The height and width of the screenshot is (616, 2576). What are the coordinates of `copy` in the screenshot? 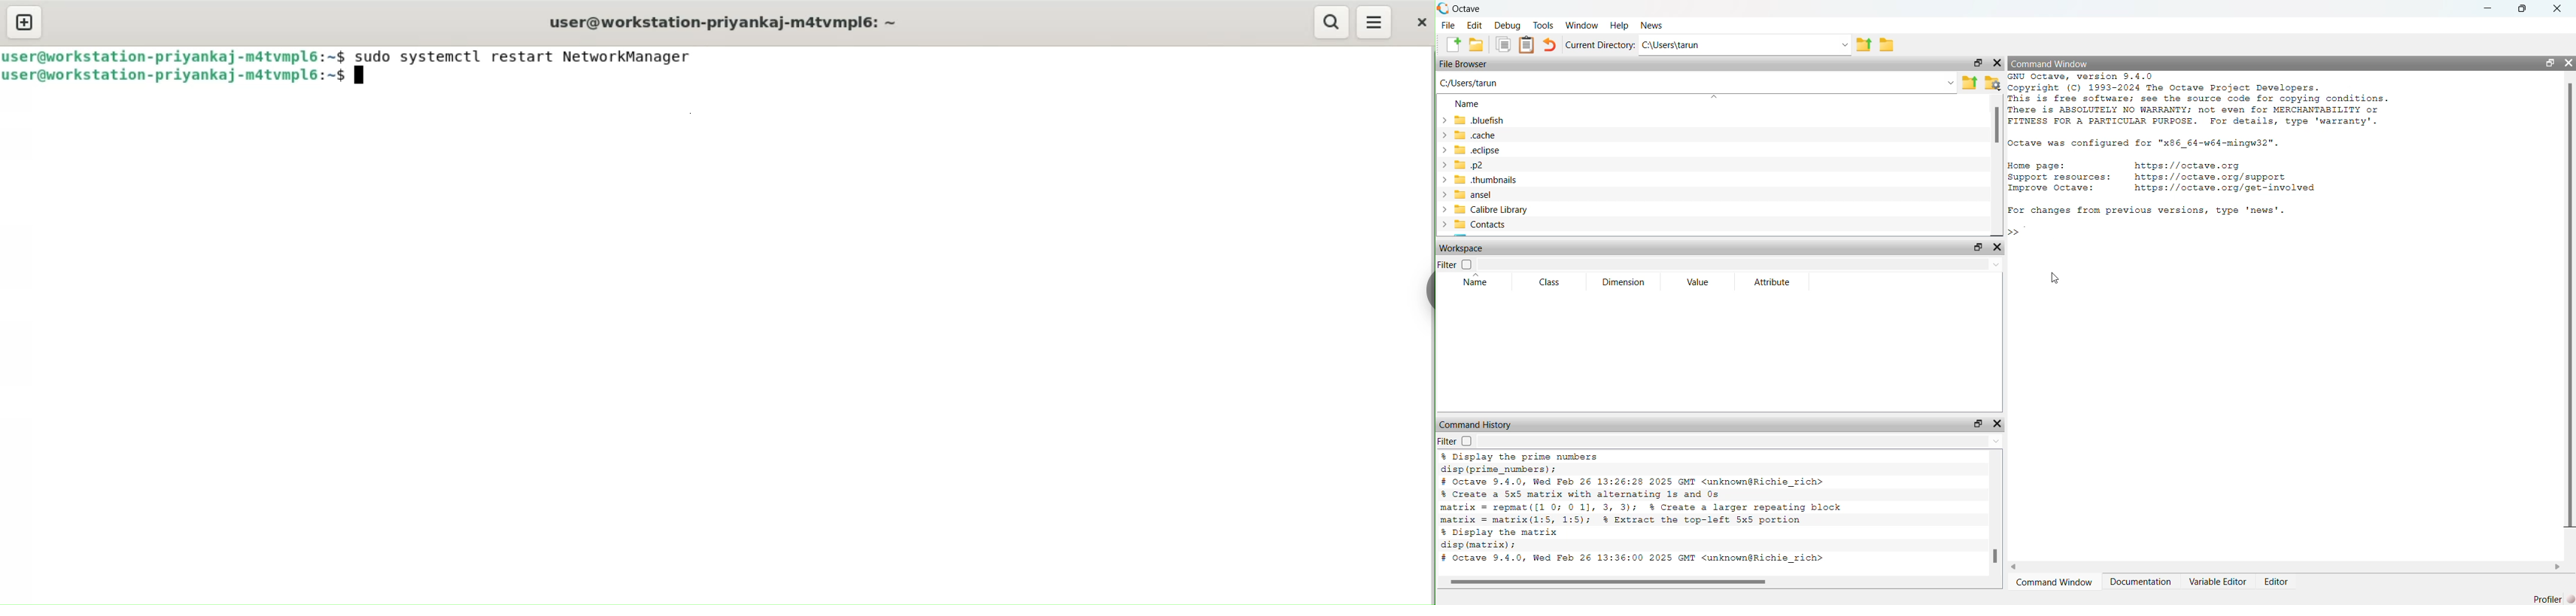 It's located at (1504, 46).